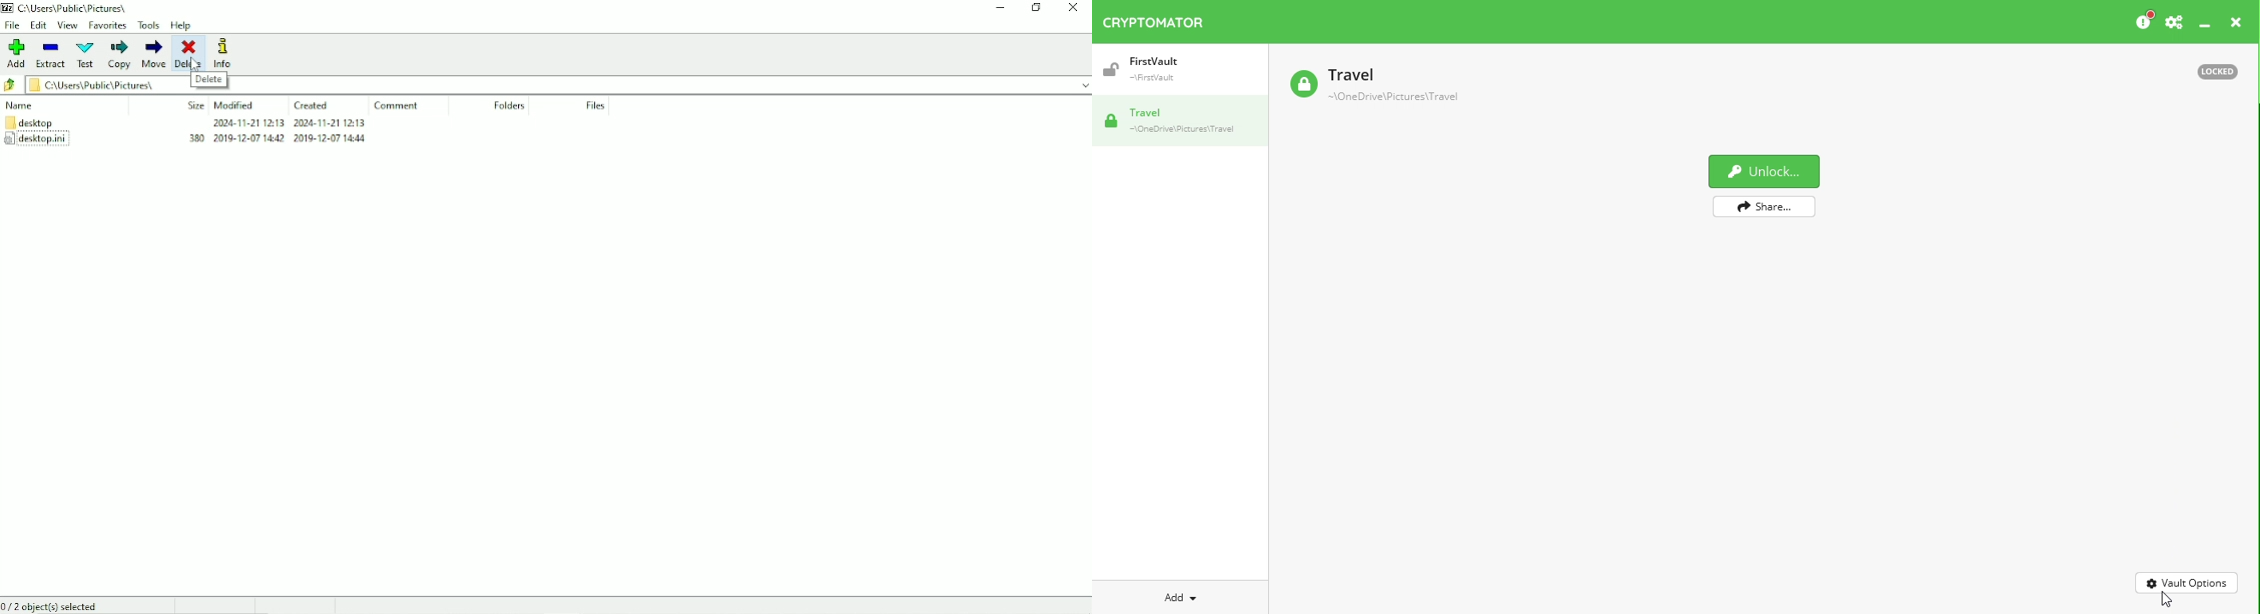 Image resolution: width=2268 pixels, height=616 pixels. What do you see at coordinates (2213, 73) in the screenshot?
I see `Locked` at bounding box center [2213, 73].